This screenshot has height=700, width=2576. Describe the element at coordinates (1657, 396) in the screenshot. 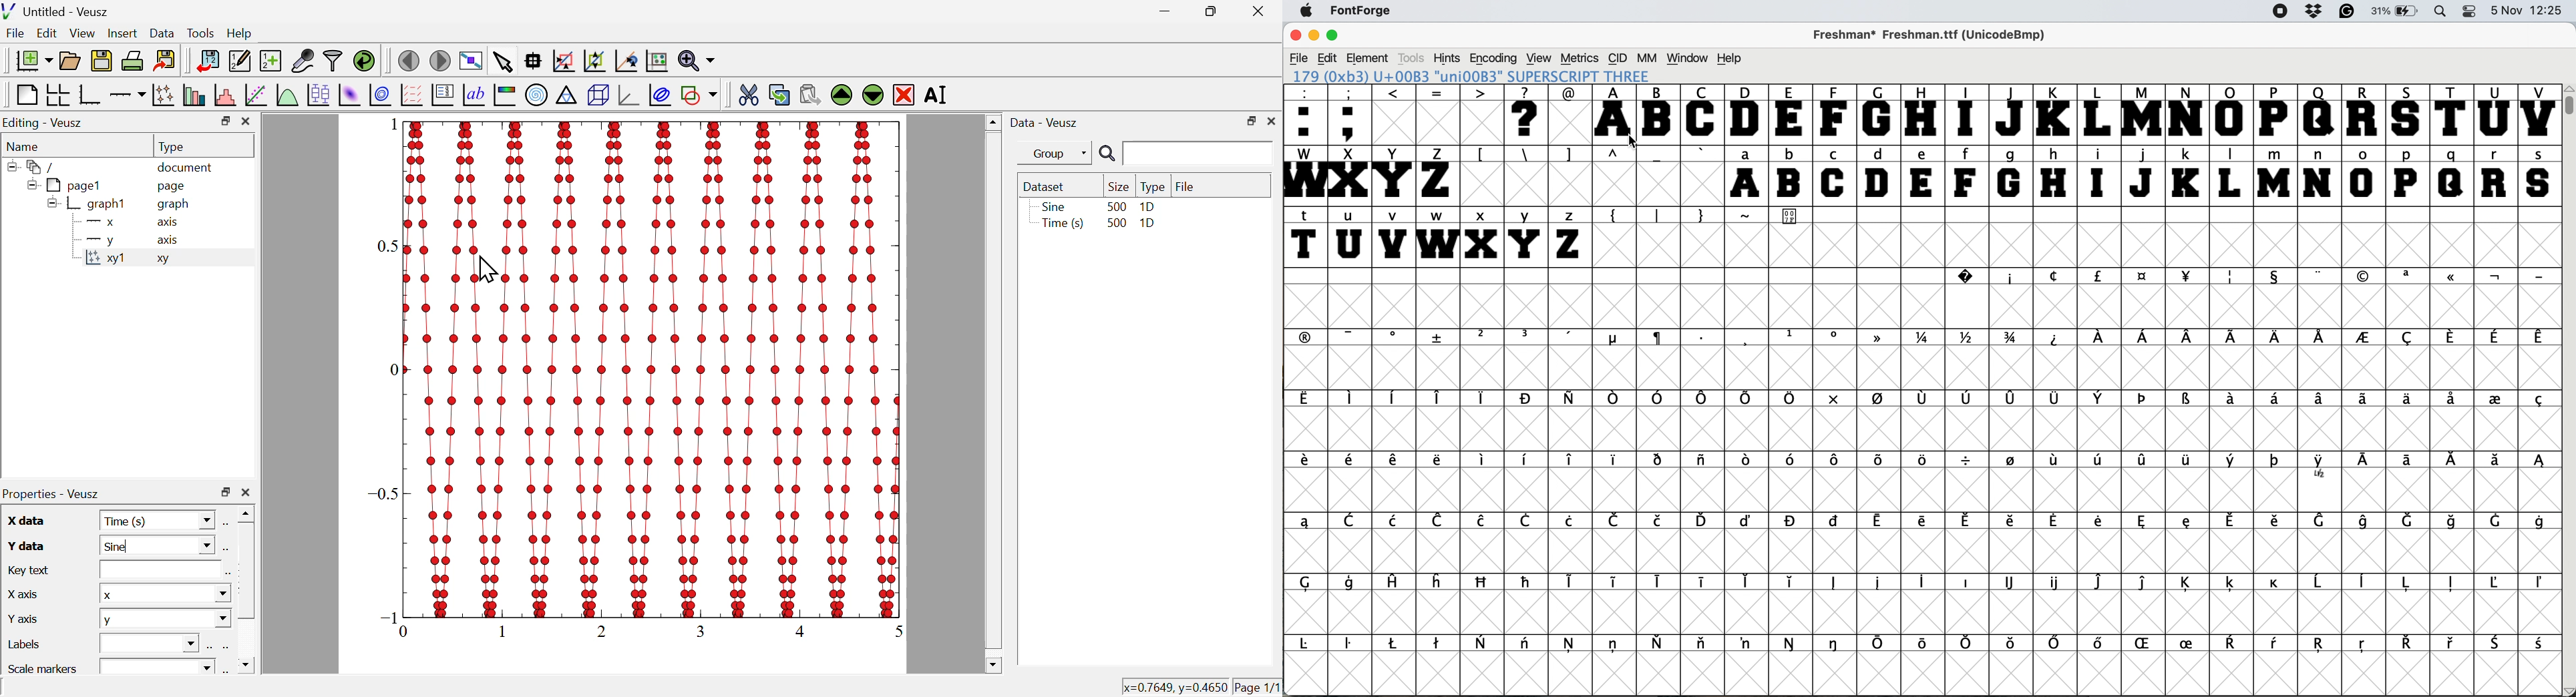

I see `symbol` at that location.